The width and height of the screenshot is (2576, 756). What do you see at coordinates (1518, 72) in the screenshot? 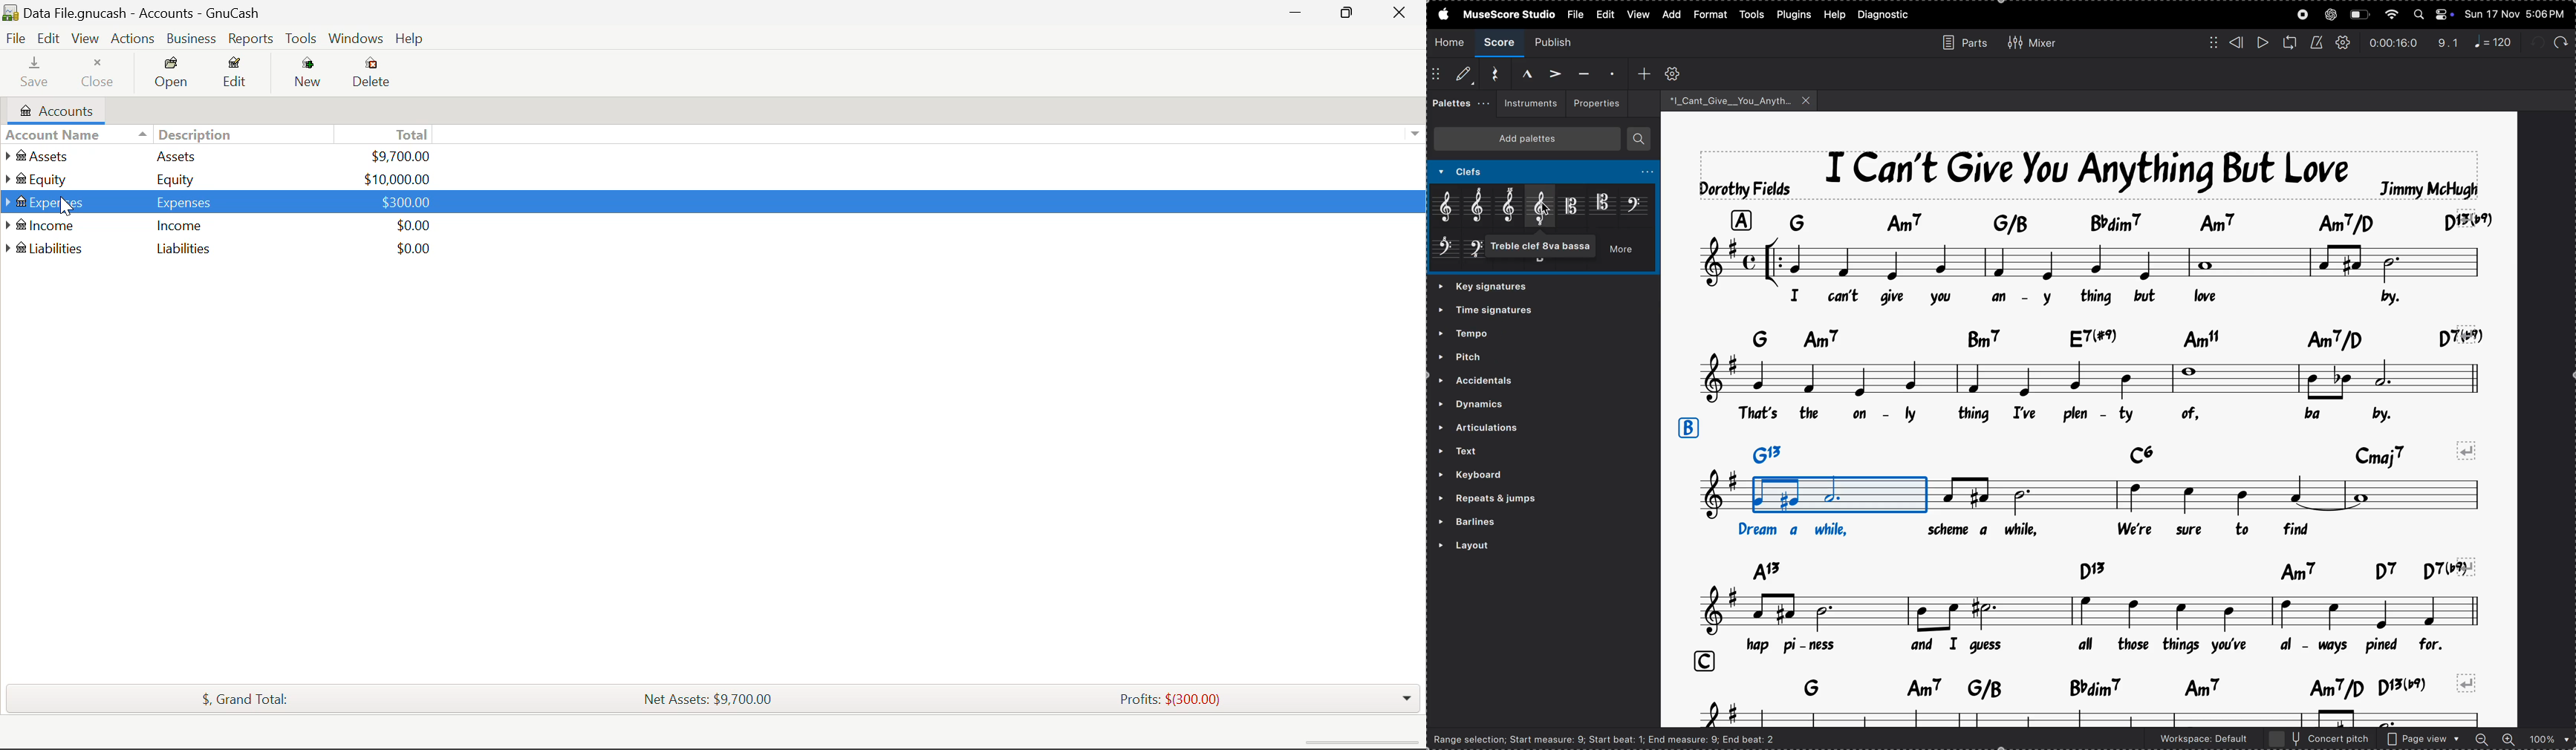
I see `Marcato` at bounding box center [1518, 72].